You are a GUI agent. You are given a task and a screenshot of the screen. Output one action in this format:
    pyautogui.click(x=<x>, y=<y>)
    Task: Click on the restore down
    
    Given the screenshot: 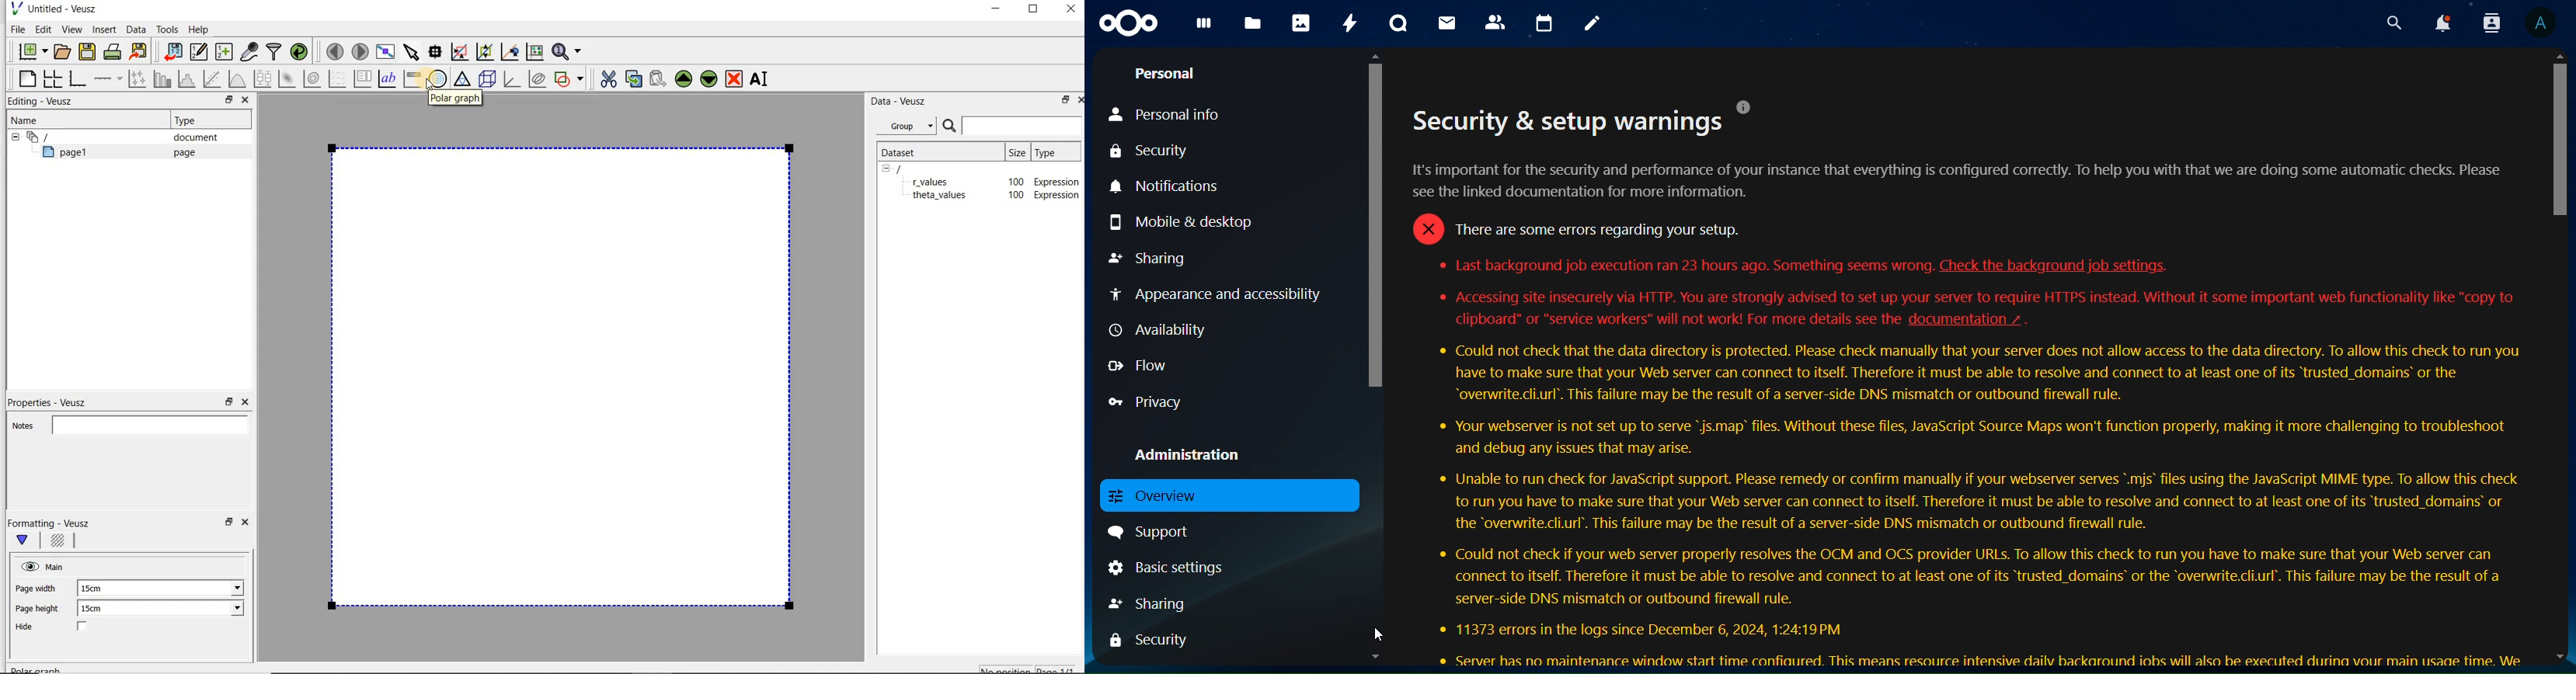 What is the action you would take?
    pyautogui.click(x=227, y=526)
    